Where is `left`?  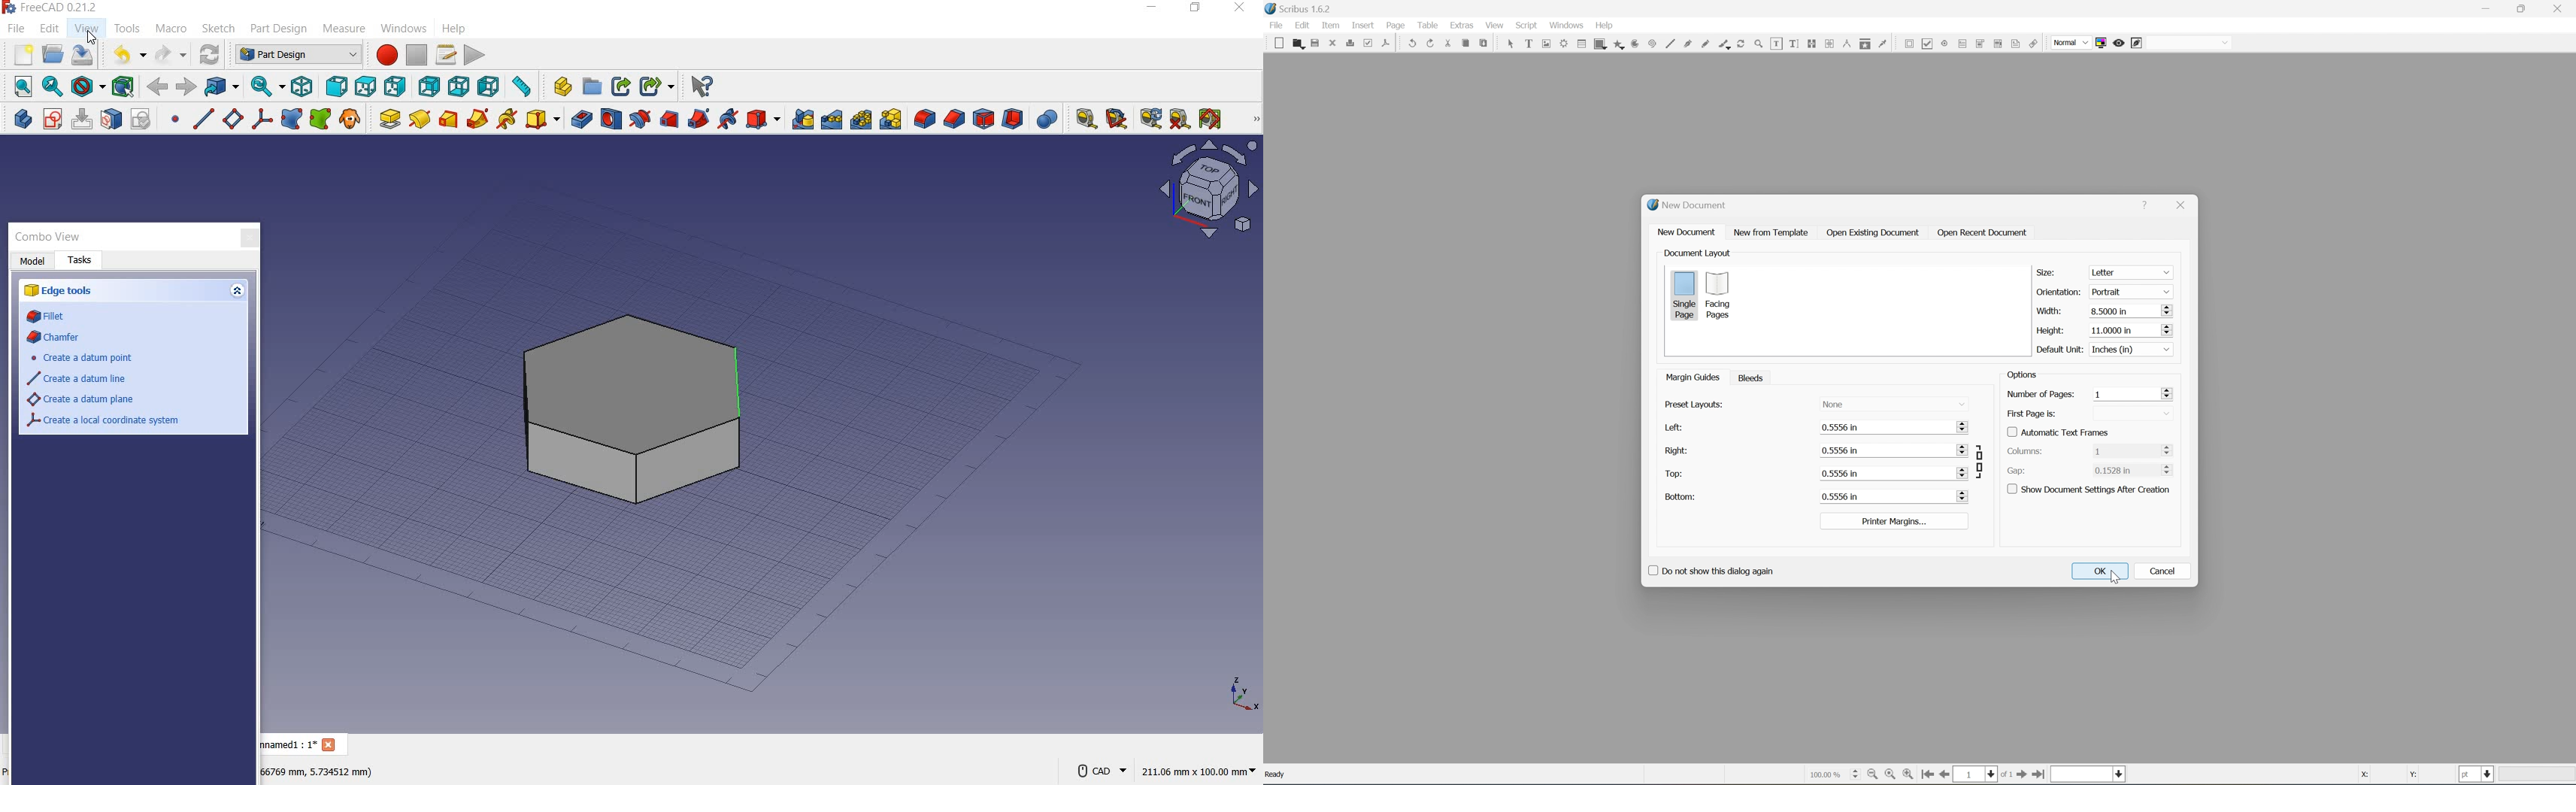 left is located at coordinates (490, 86).